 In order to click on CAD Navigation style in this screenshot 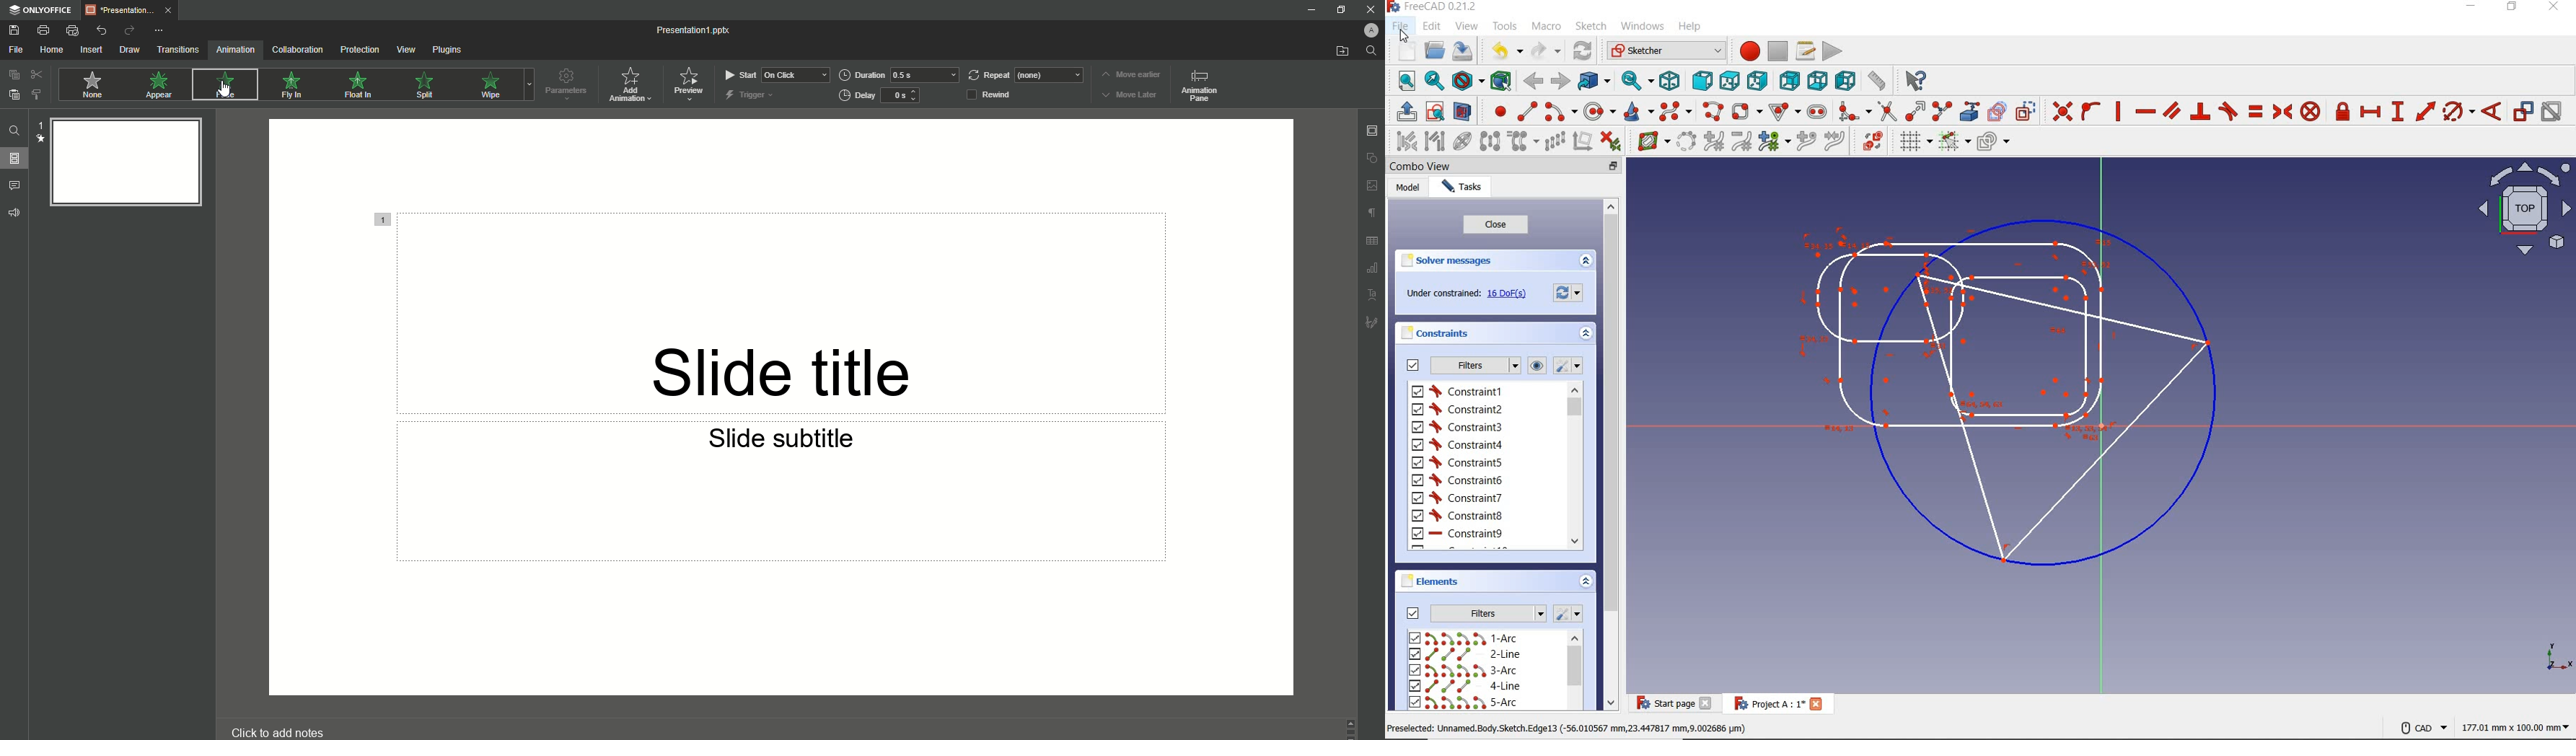, I will do `click(2421, 727)`.